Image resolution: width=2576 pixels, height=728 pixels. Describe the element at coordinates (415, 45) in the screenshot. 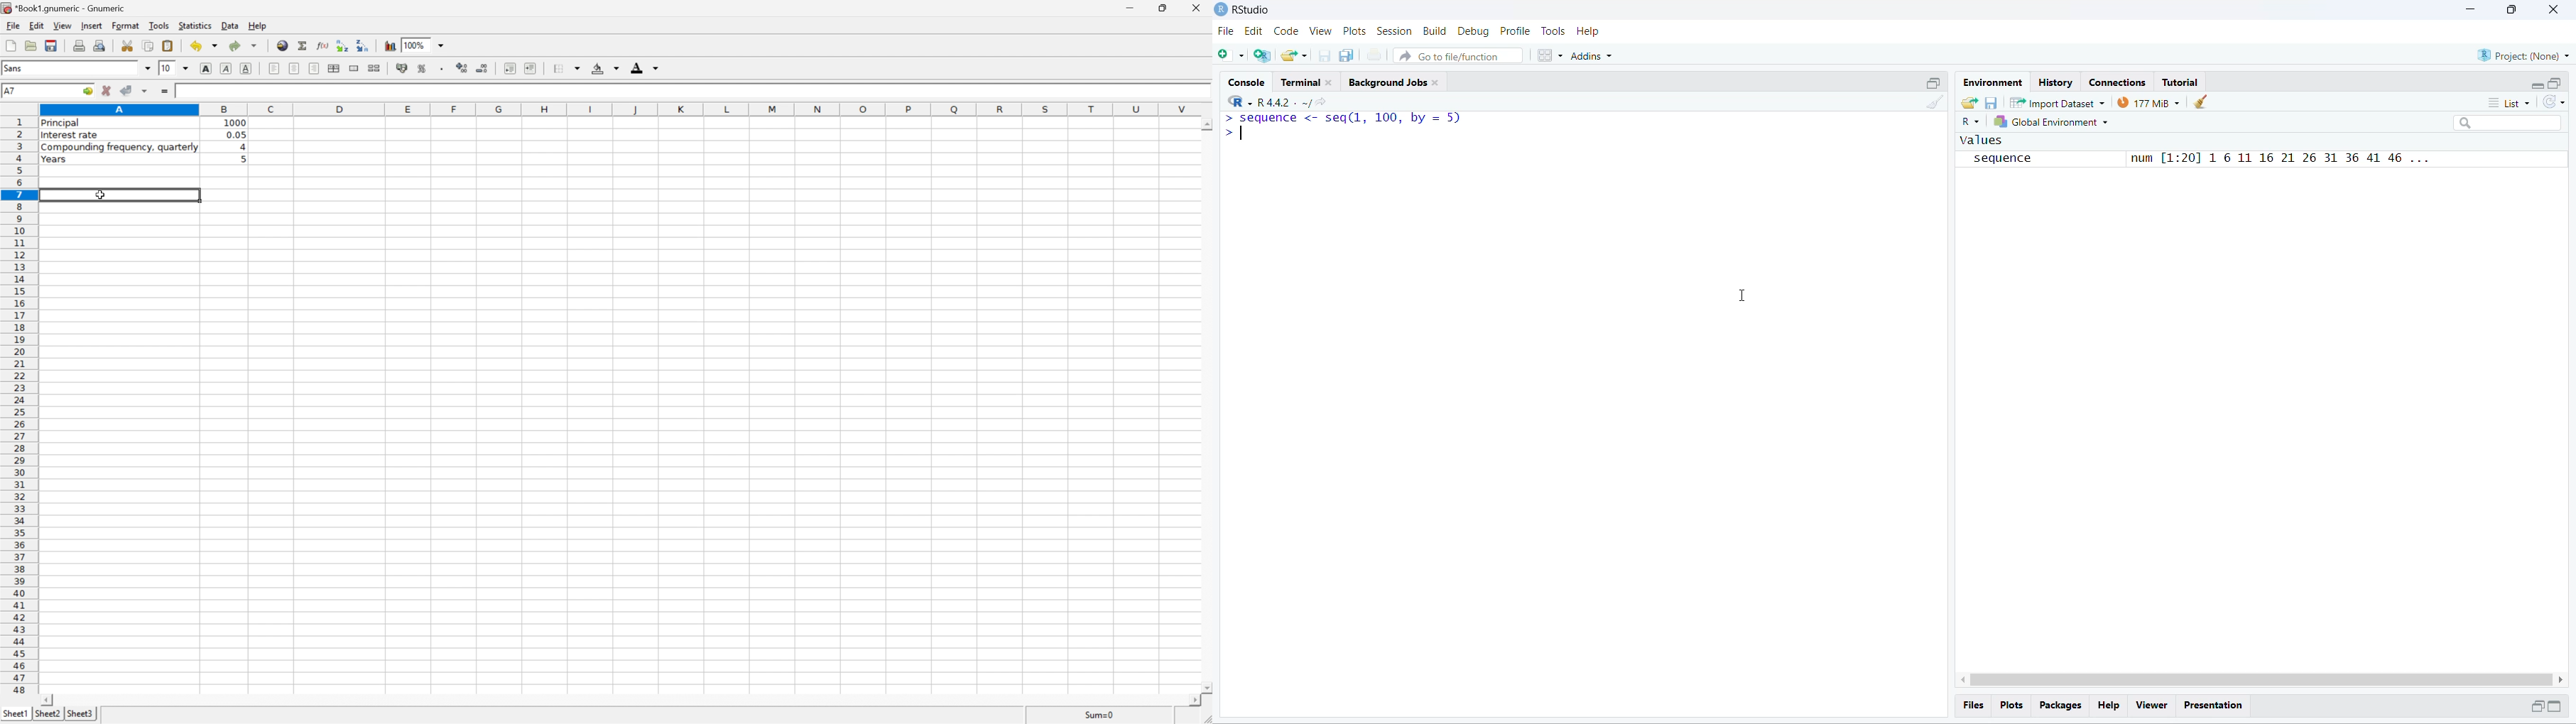

I see `100%` at that location.